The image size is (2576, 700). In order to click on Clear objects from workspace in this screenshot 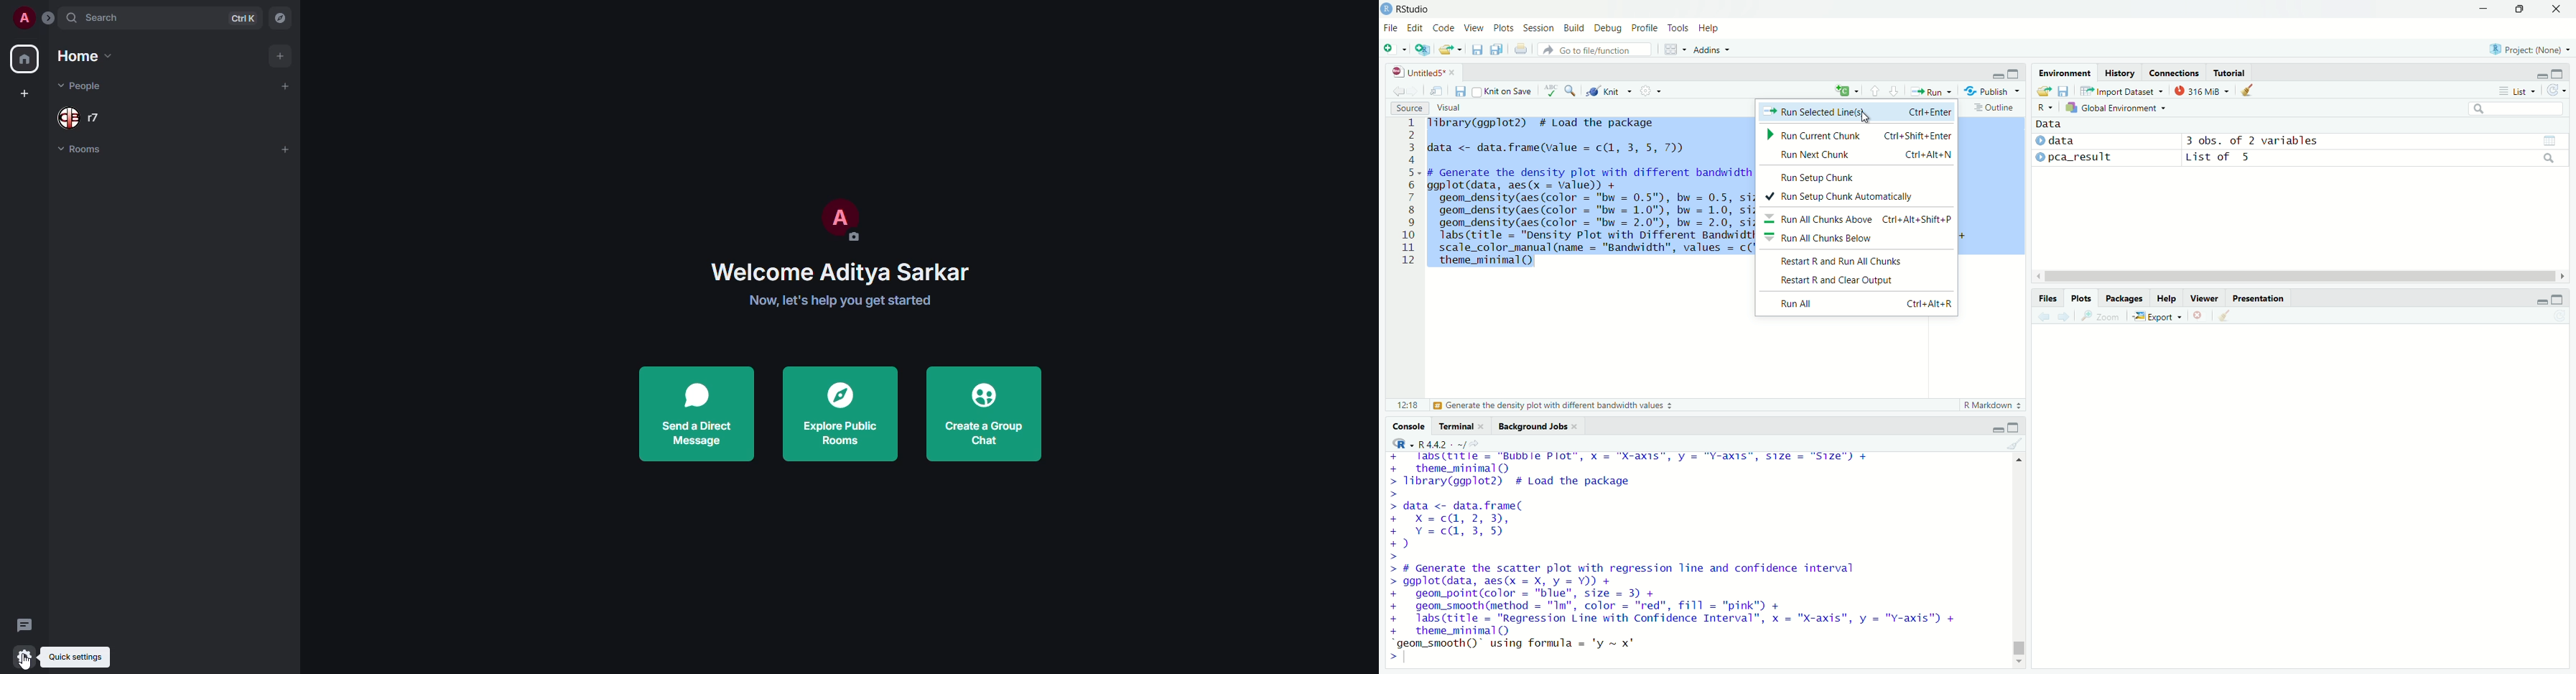, I will do `click(2248, 90)`.